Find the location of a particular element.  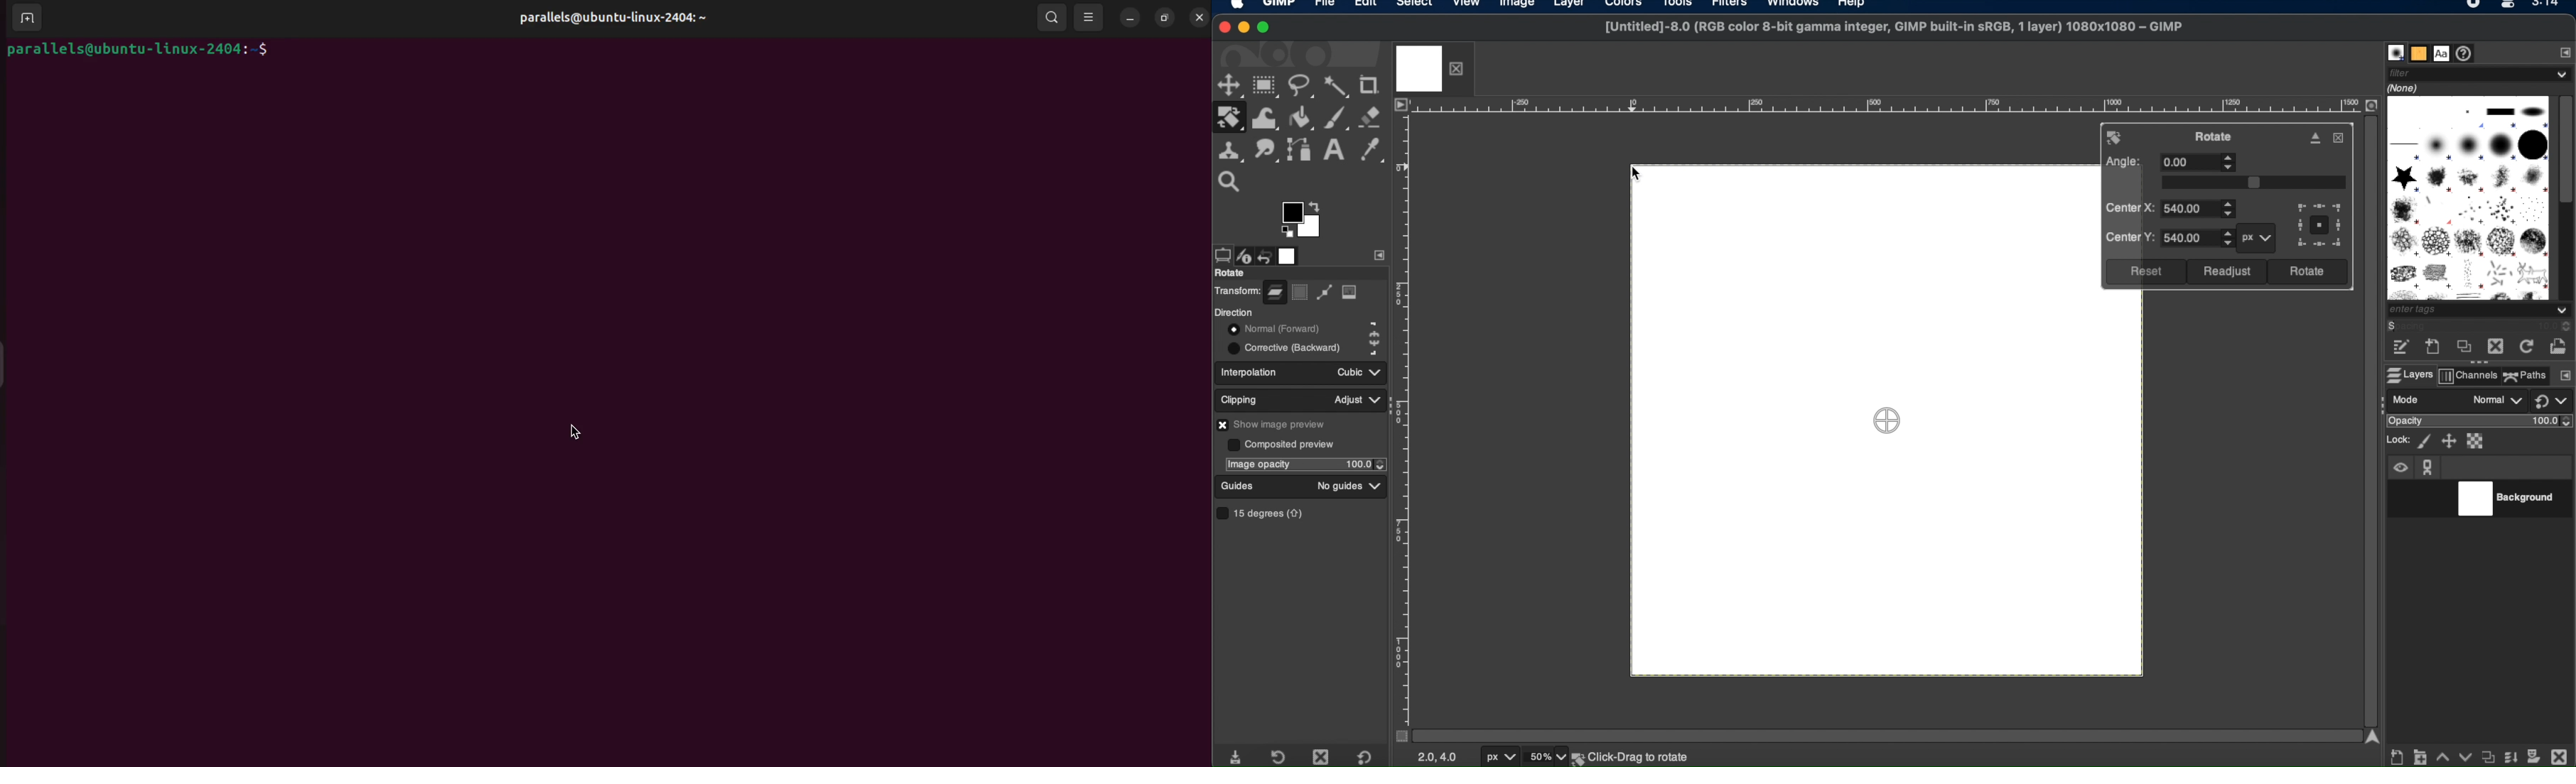

toggle mask on/off is located at coordinates (1397, 736).